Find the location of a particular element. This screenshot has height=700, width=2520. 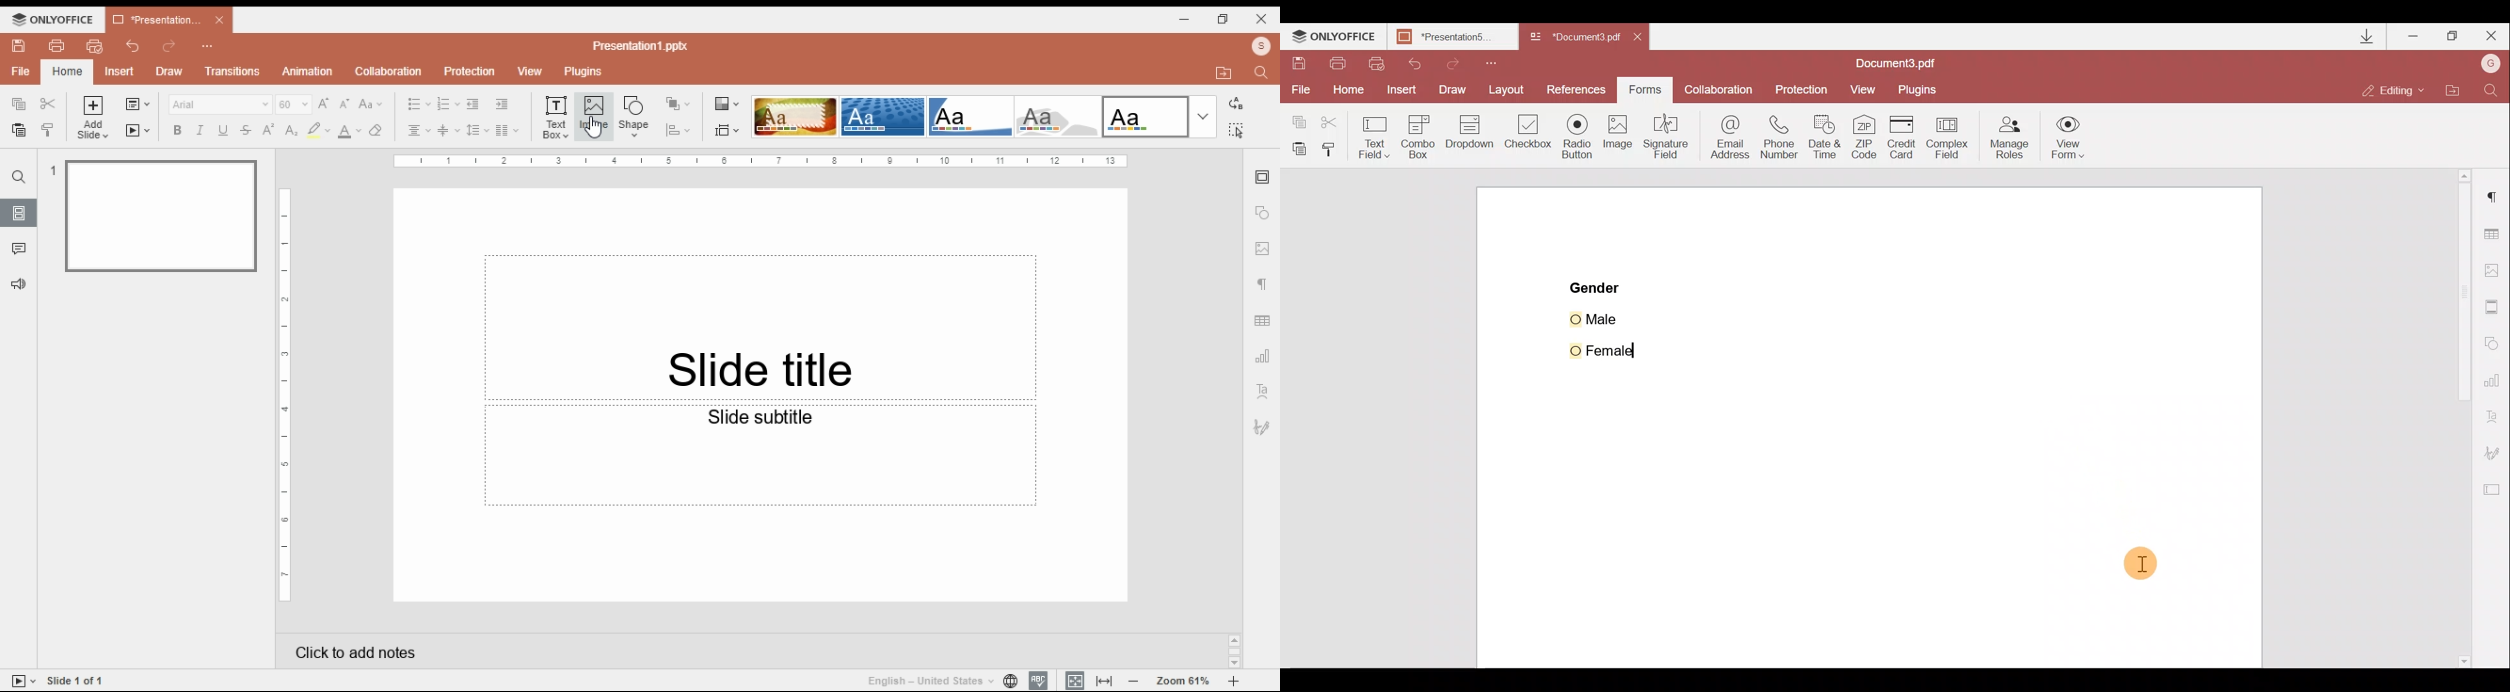

spell check is located at coordinates (1039, 679).